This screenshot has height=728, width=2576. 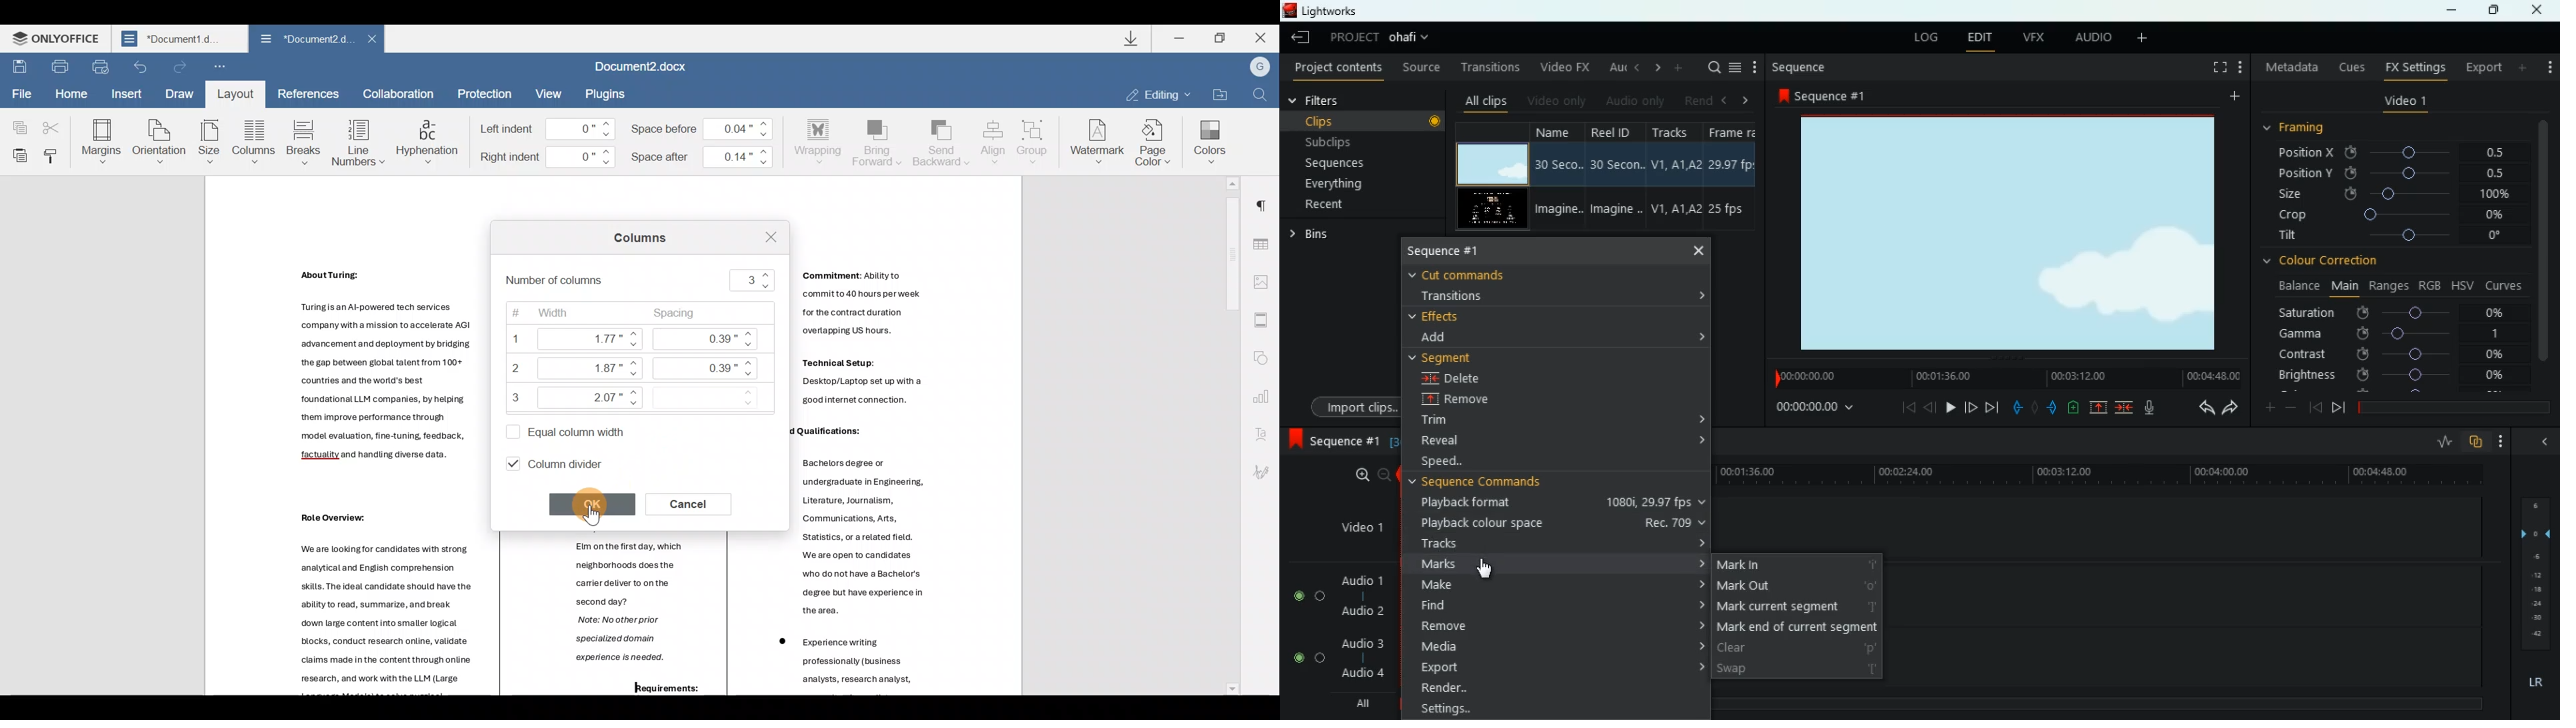 What do you see at coordinates (1265, 239) in the screenshot?
I see `Table settings` at bounding box center [1265, 239].